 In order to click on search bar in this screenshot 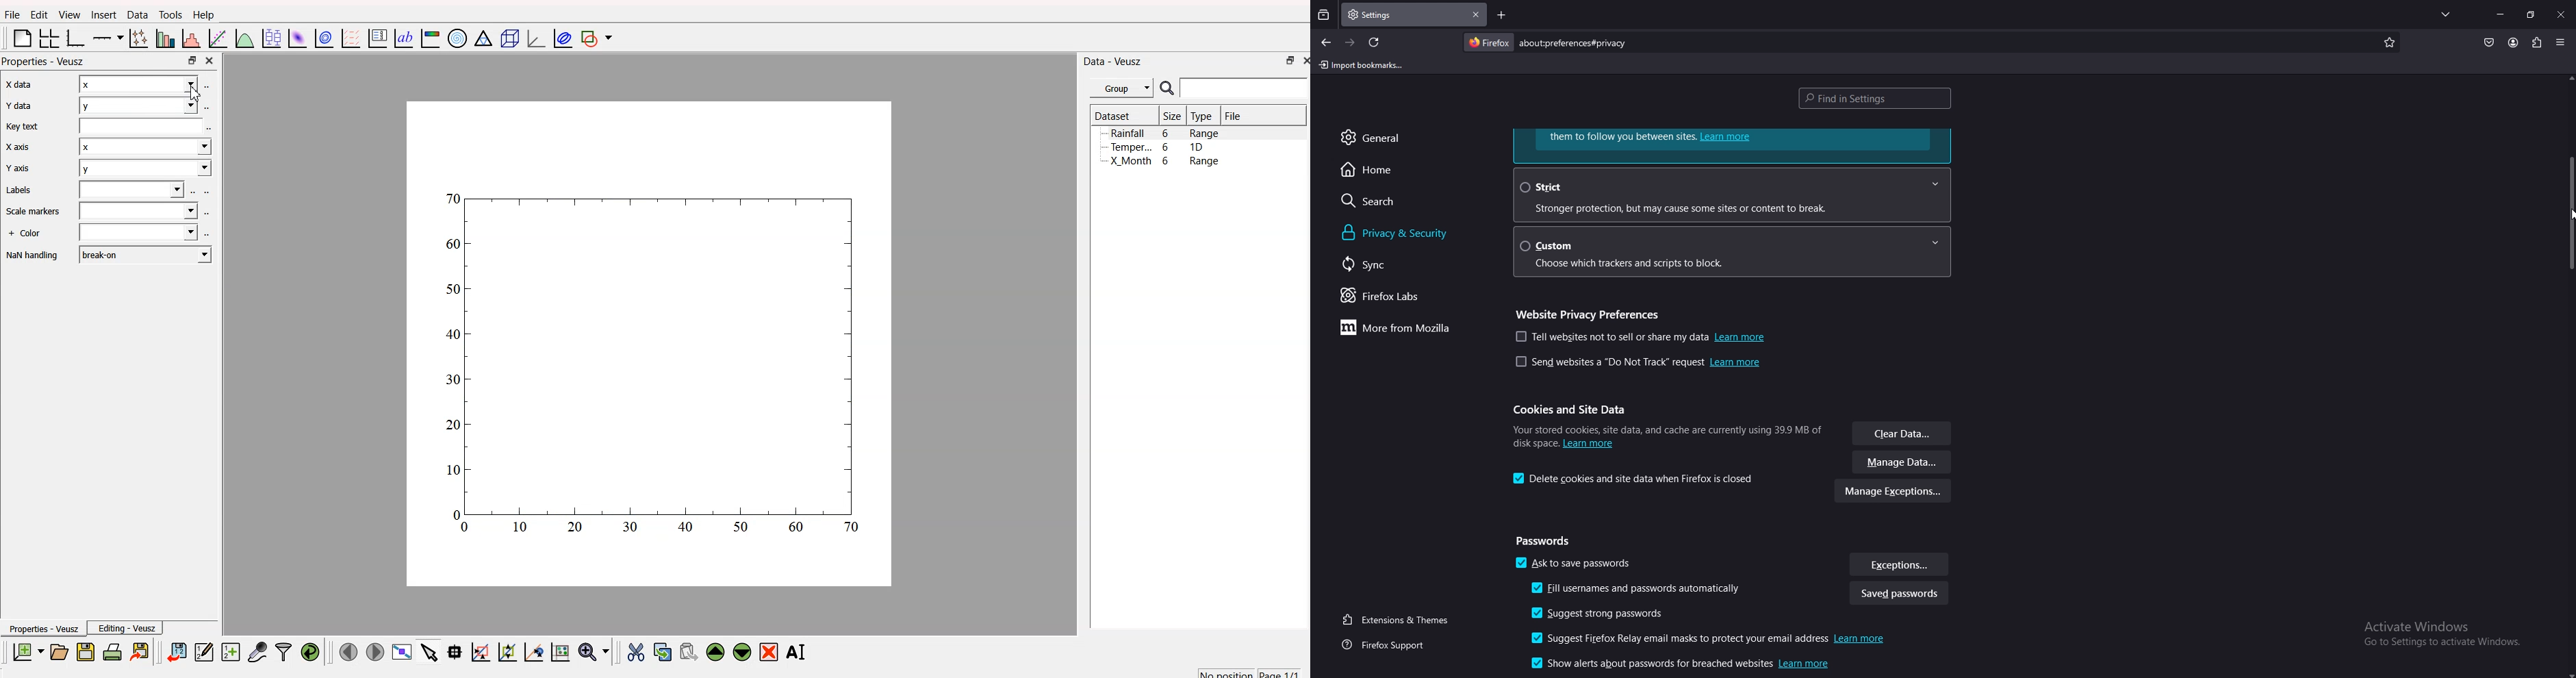, I will do `click(1577, 43)`.